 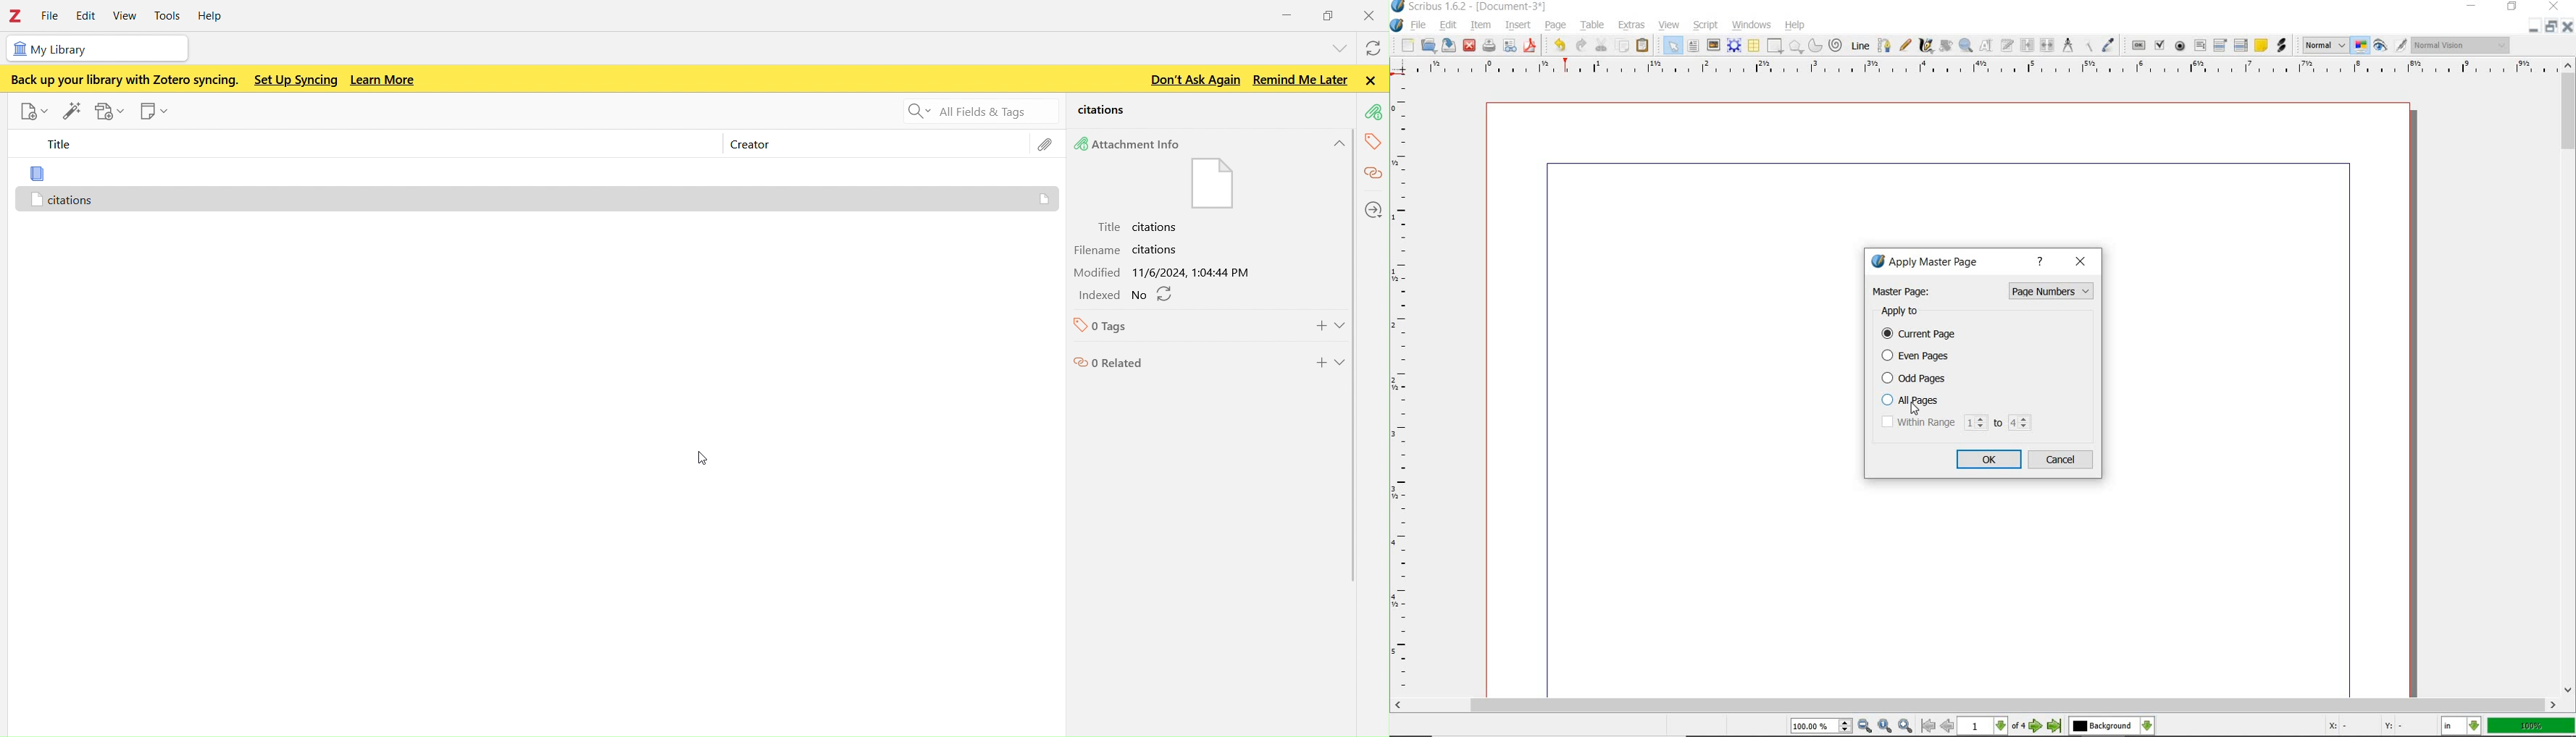 What do you see at coordinates (1885, 726) in the screenshot?
I see `Zoom to 100%` at bounding box center [1885, 726].